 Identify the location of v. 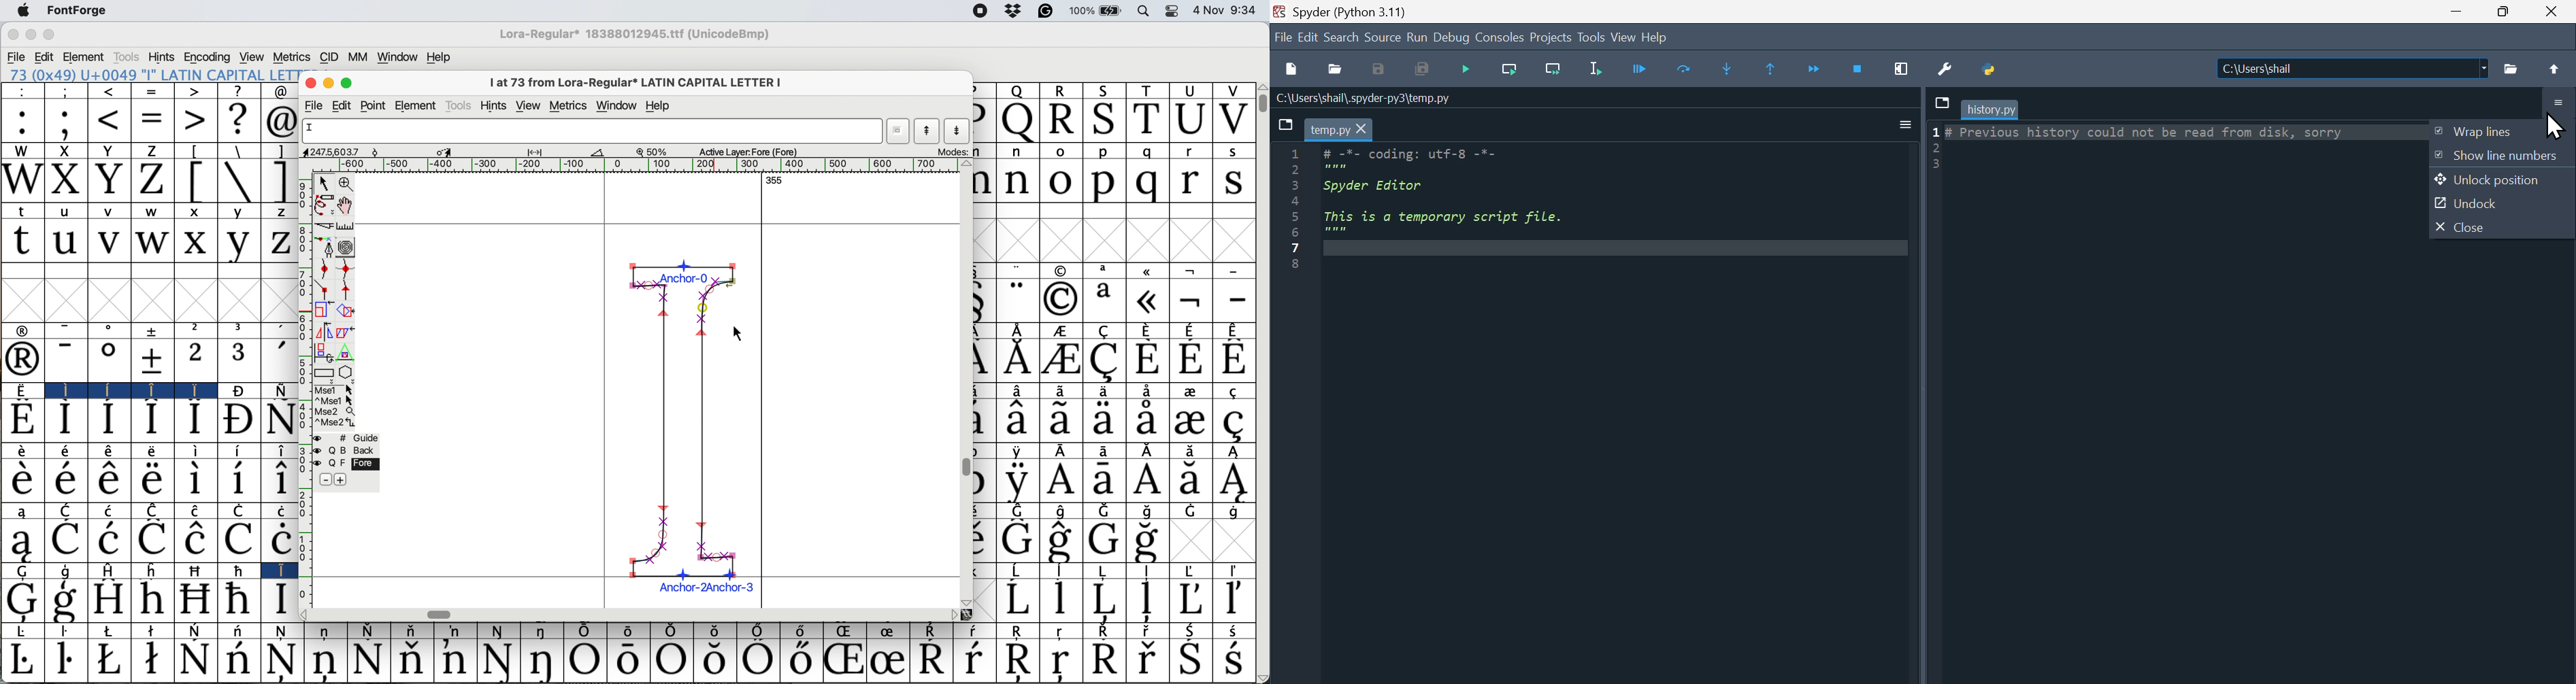
(110, 213).